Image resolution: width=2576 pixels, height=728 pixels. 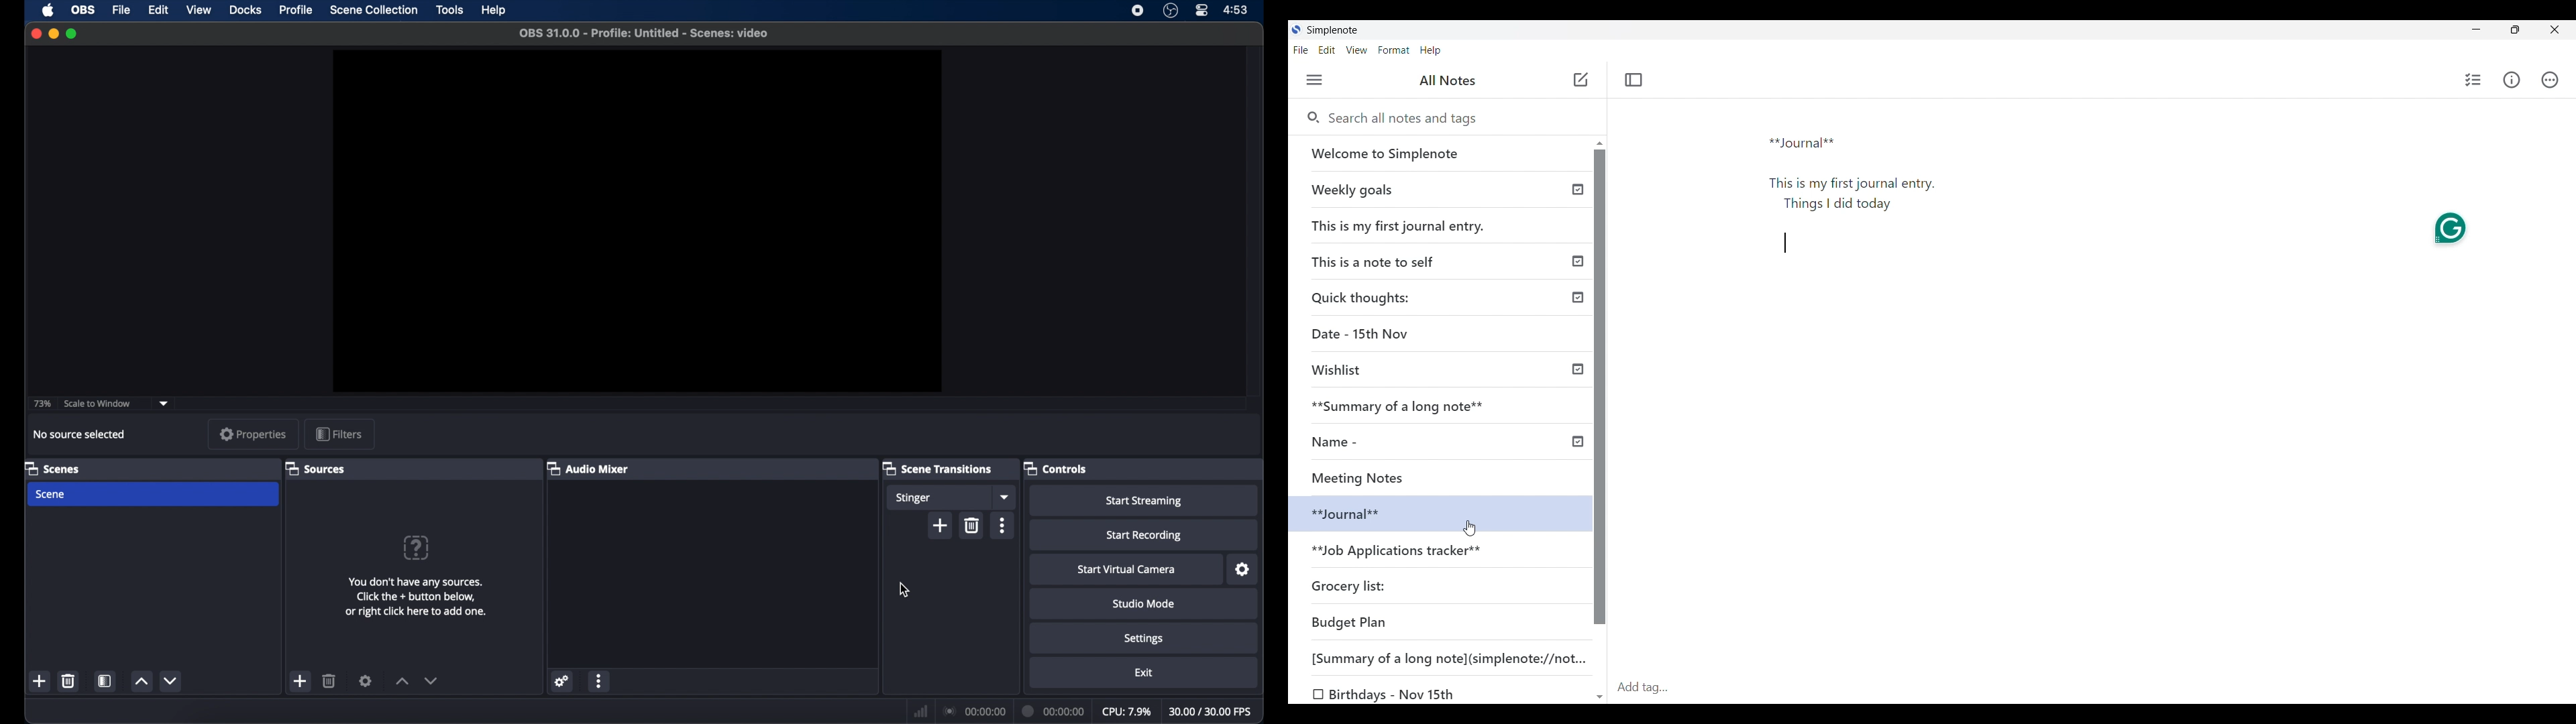 What do you see at coordinates (639, 221) in the screenshot?
I see `preview` at bounding box center [639, 221].